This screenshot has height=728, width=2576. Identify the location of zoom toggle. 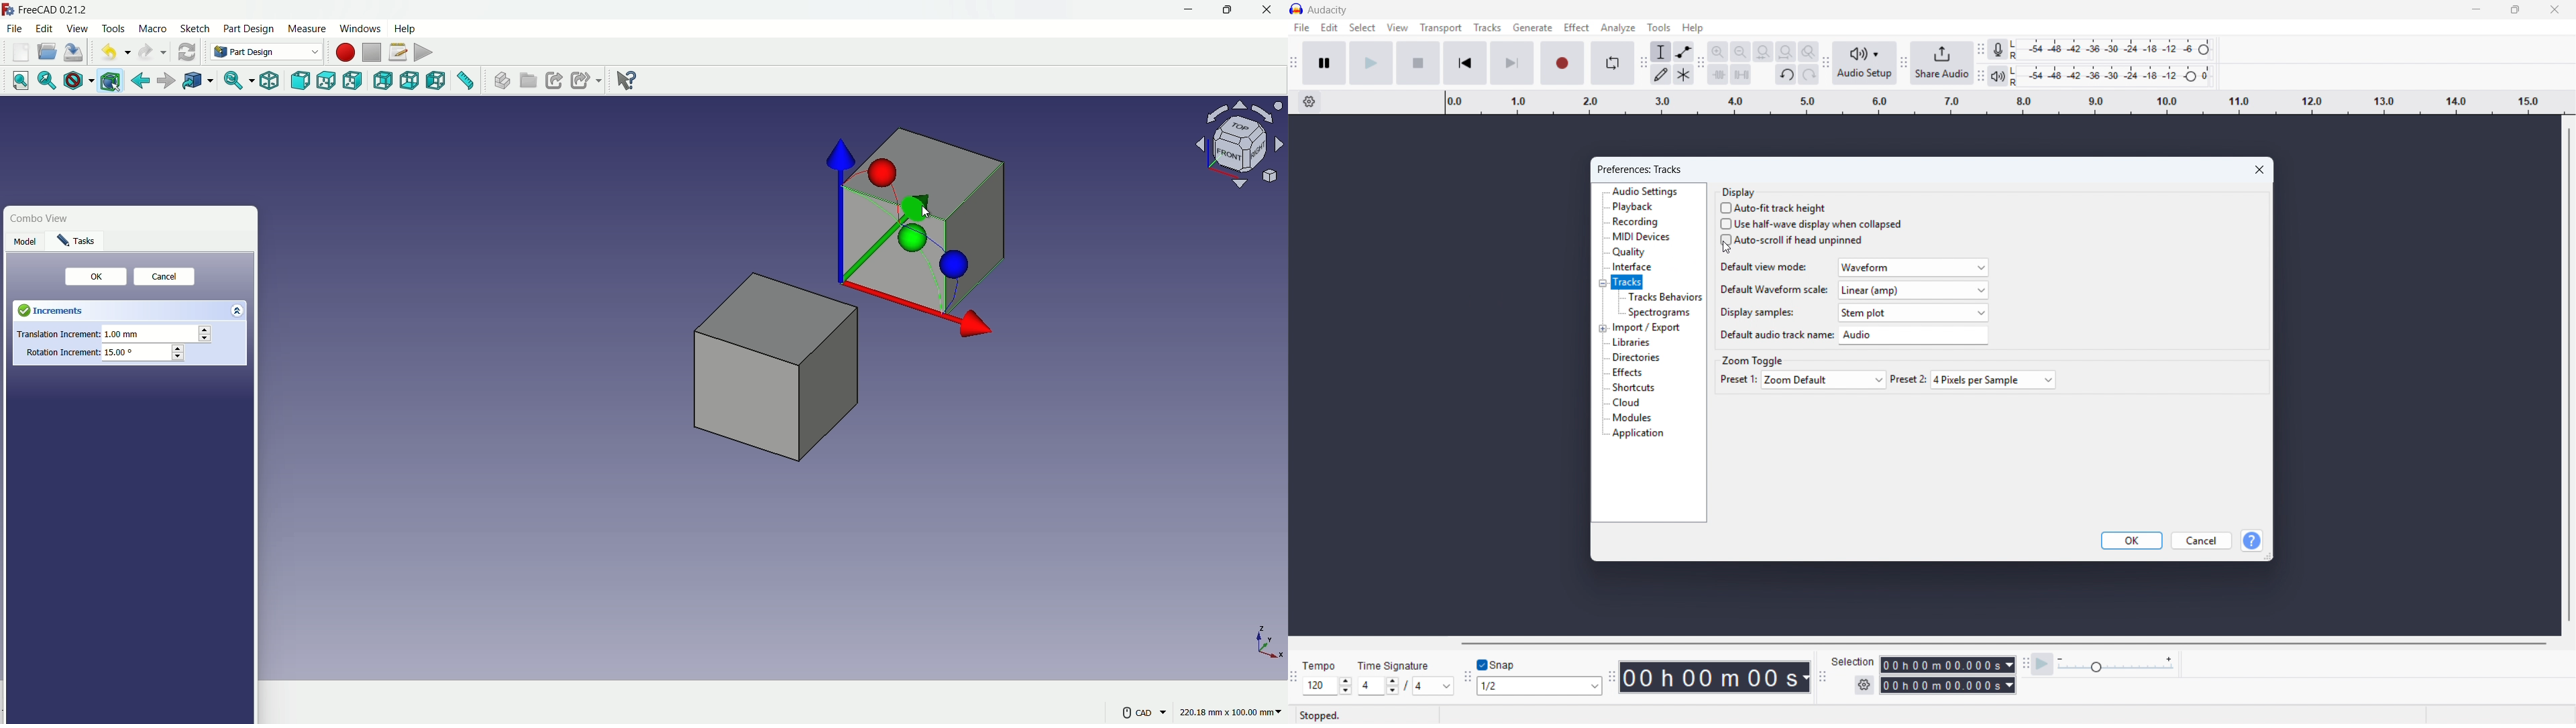
(1752, 360).